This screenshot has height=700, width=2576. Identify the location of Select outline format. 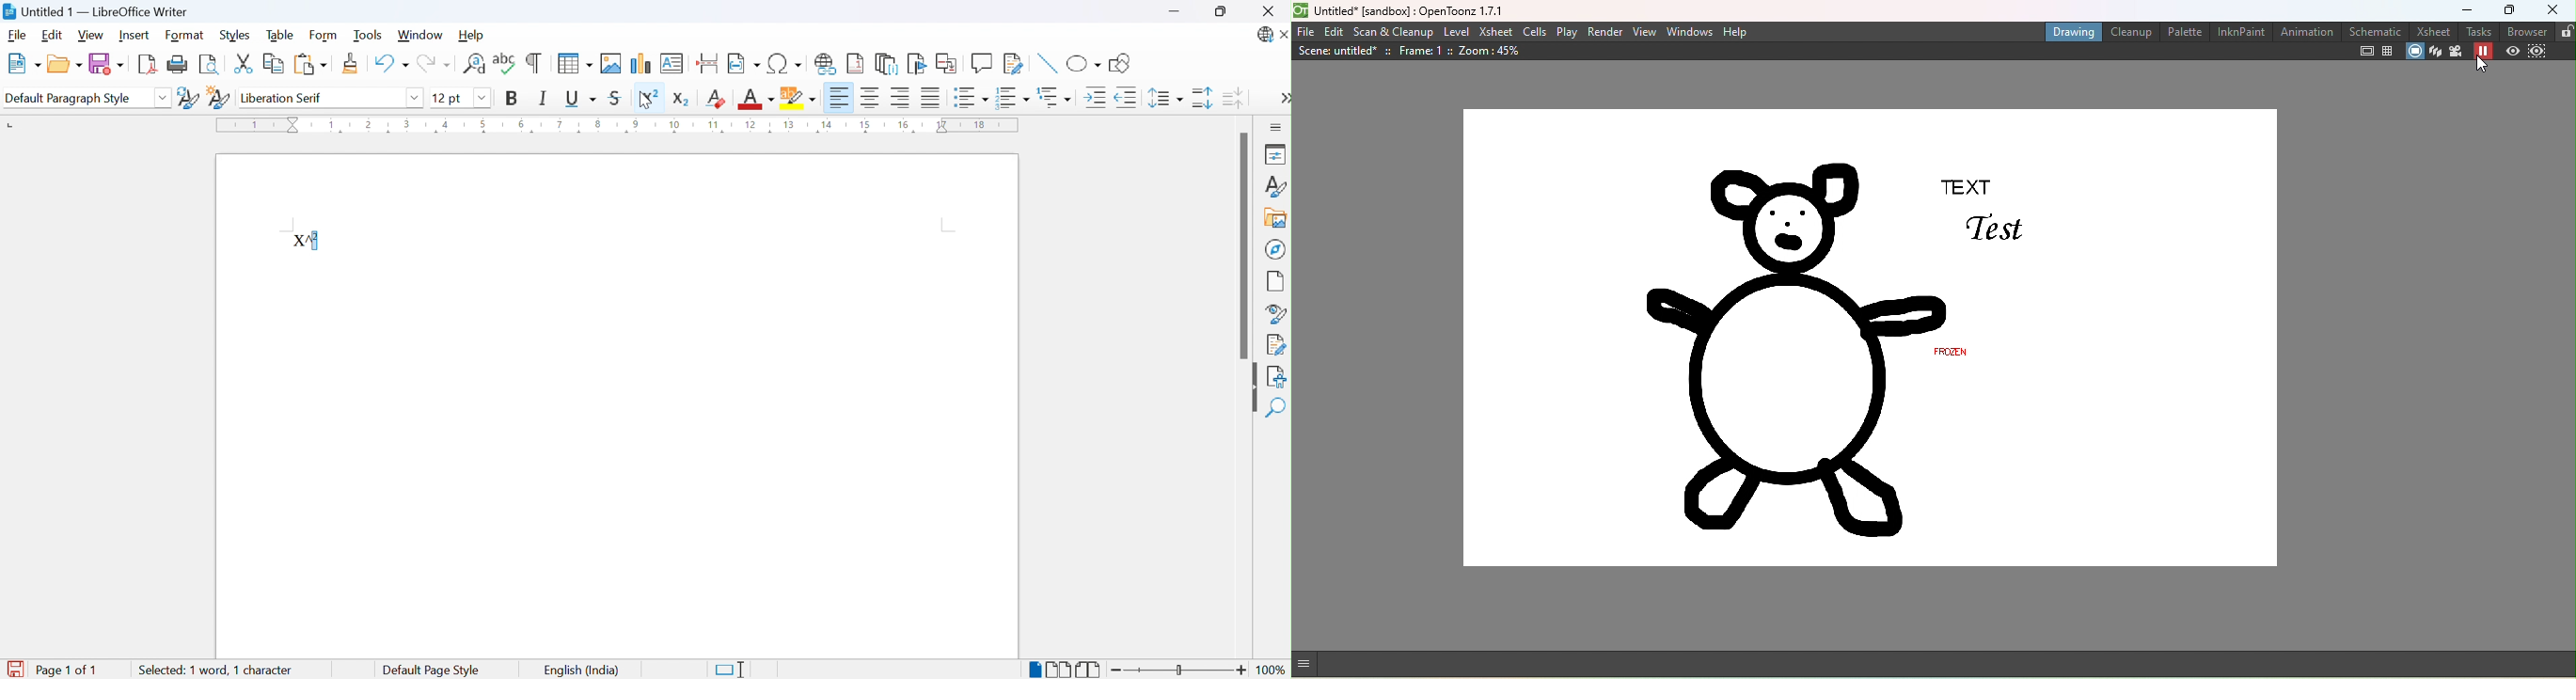
(1054, 96).